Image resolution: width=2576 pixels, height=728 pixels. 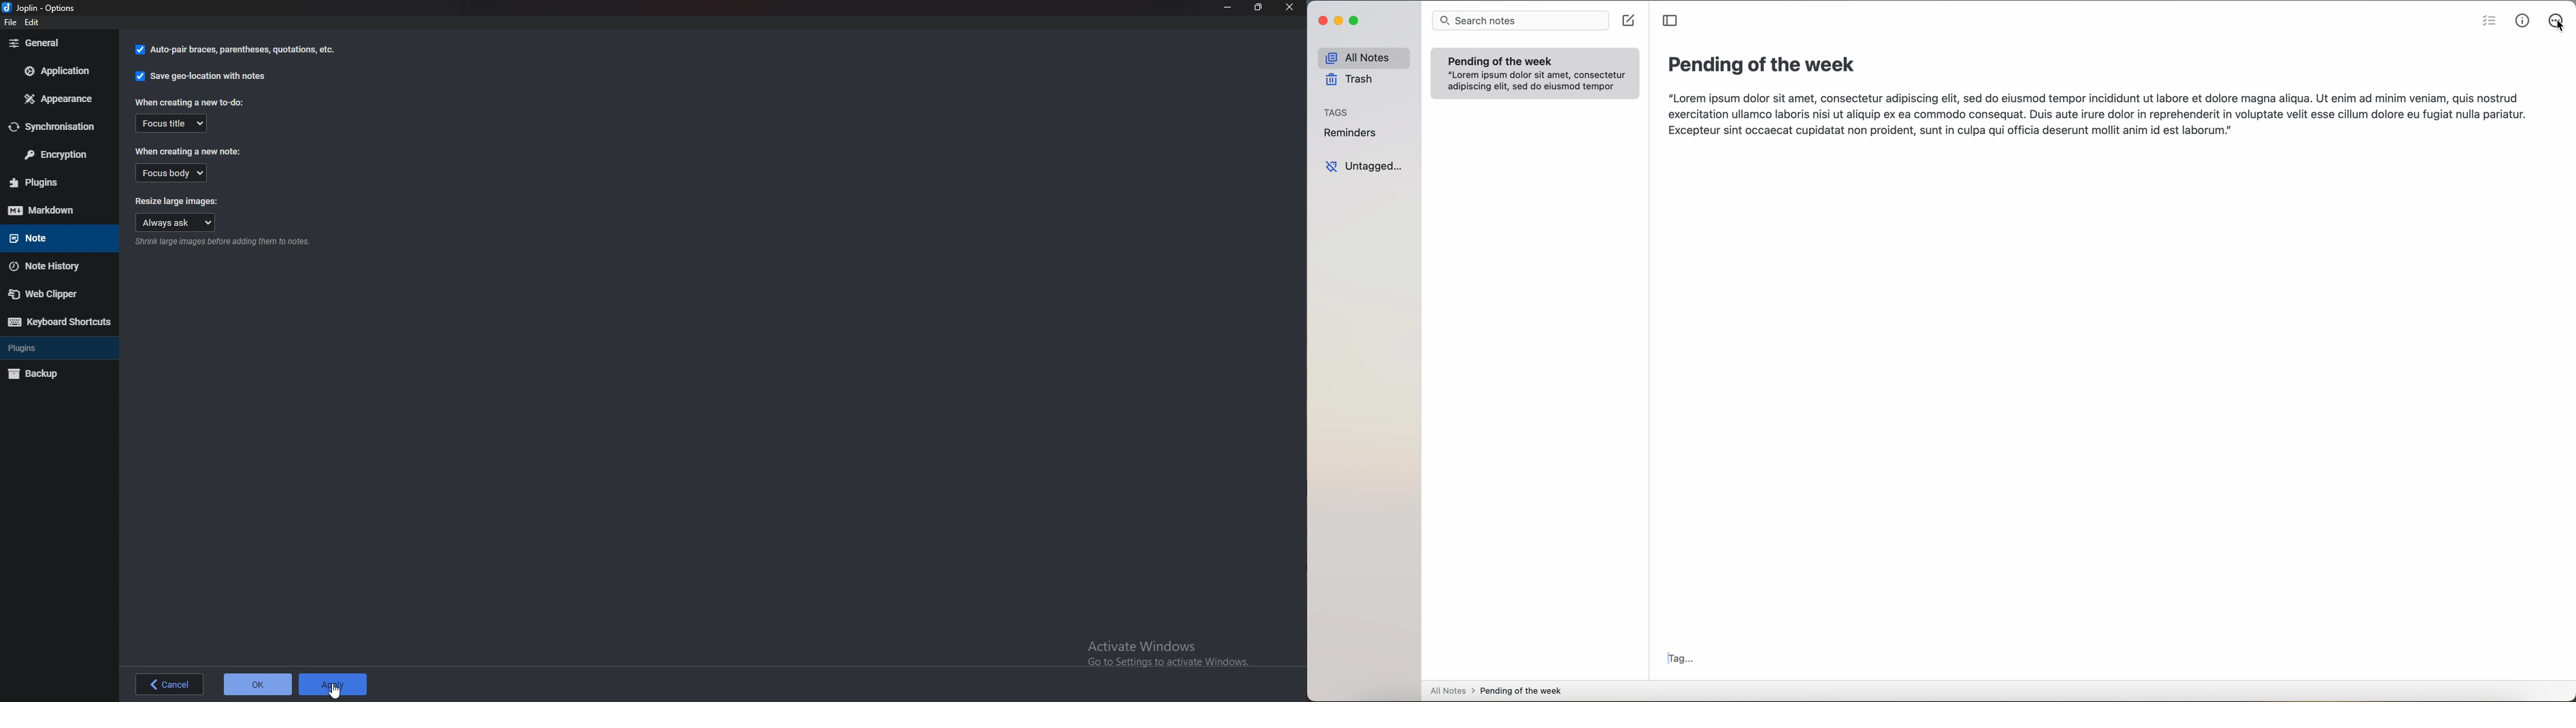 I want to click on edit, so click(x=38, y=23).